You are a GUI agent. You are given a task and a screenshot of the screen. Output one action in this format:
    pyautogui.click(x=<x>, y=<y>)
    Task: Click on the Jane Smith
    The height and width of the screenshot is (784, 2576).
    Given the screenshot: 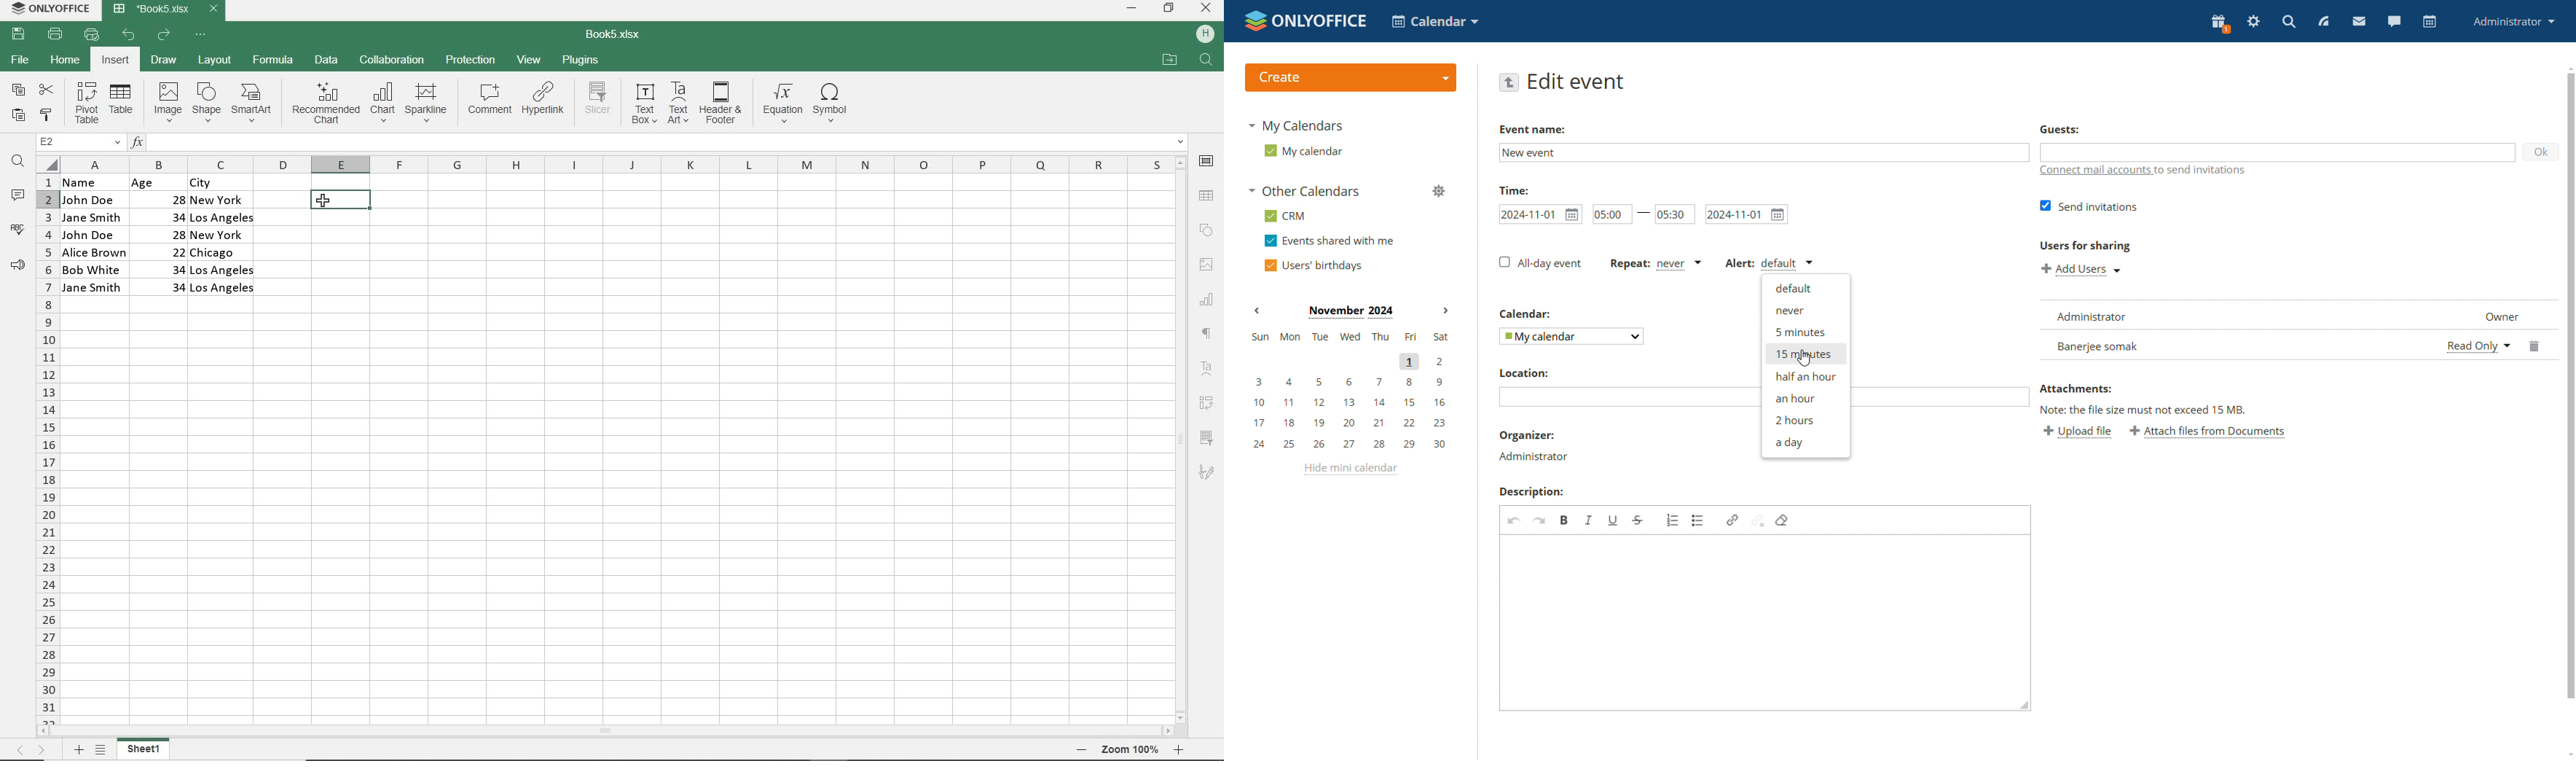 What is the action you would take?
    pyautogui.click(x=90, y=217)
    